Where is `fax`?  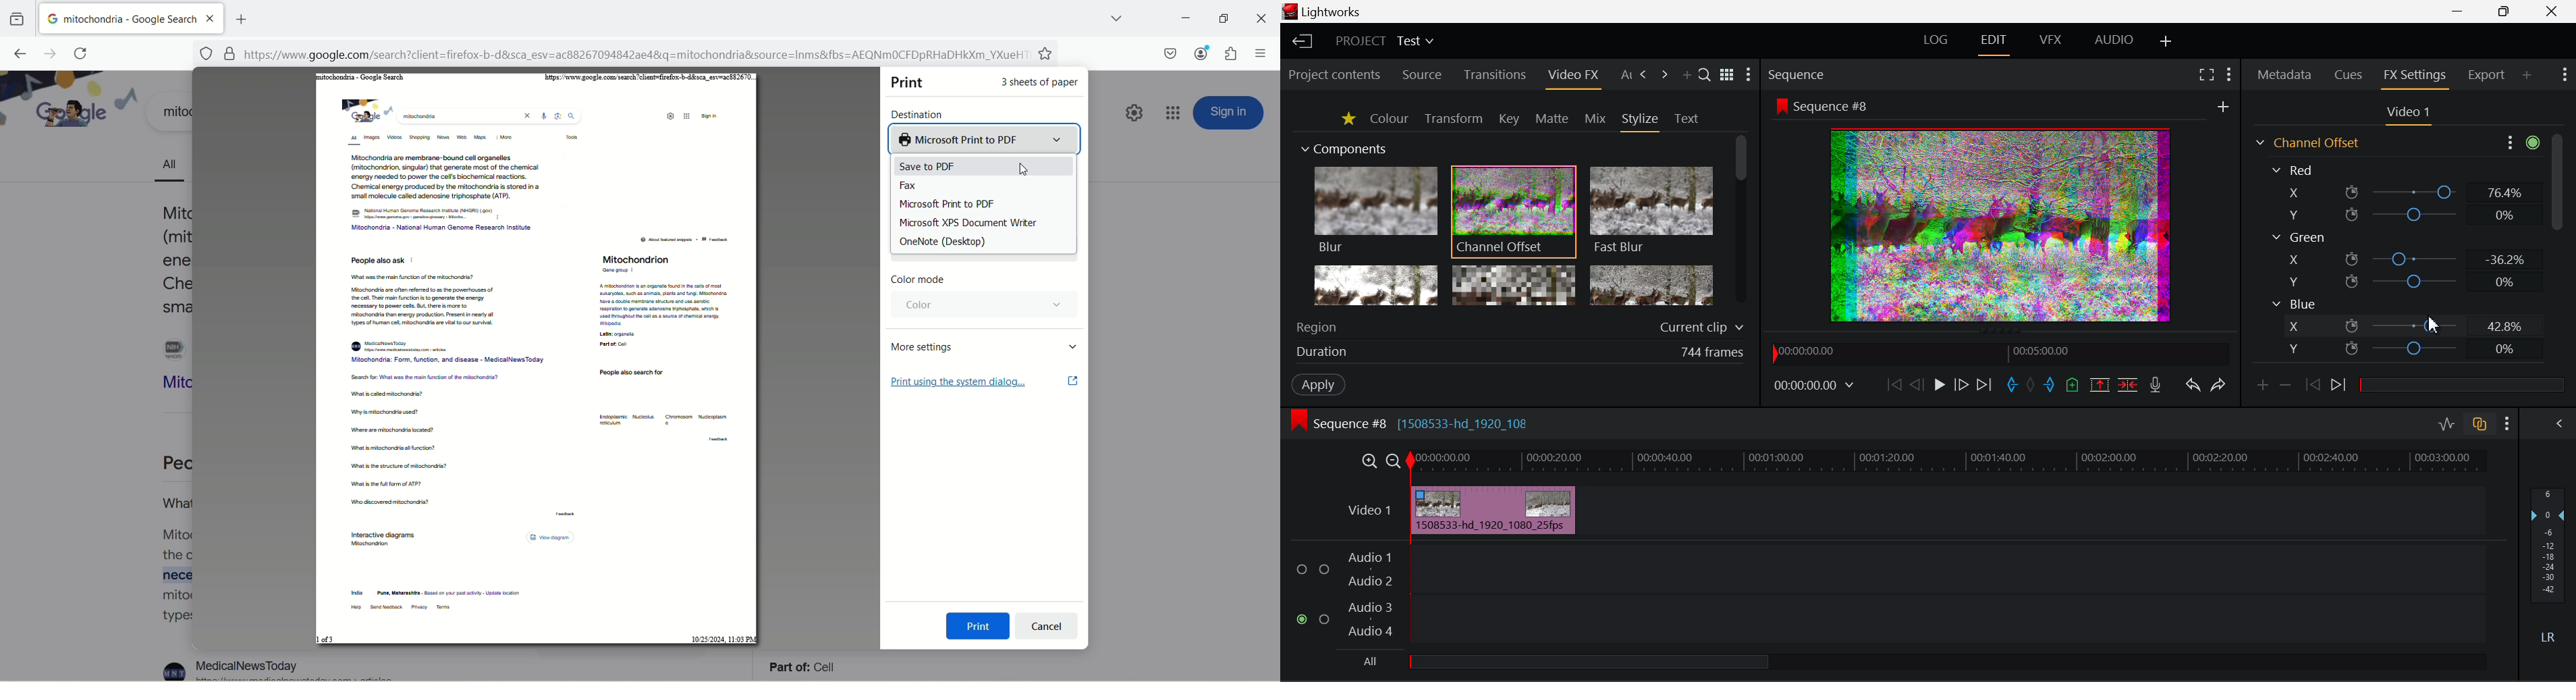 fax is located at coordinates (985, 185).